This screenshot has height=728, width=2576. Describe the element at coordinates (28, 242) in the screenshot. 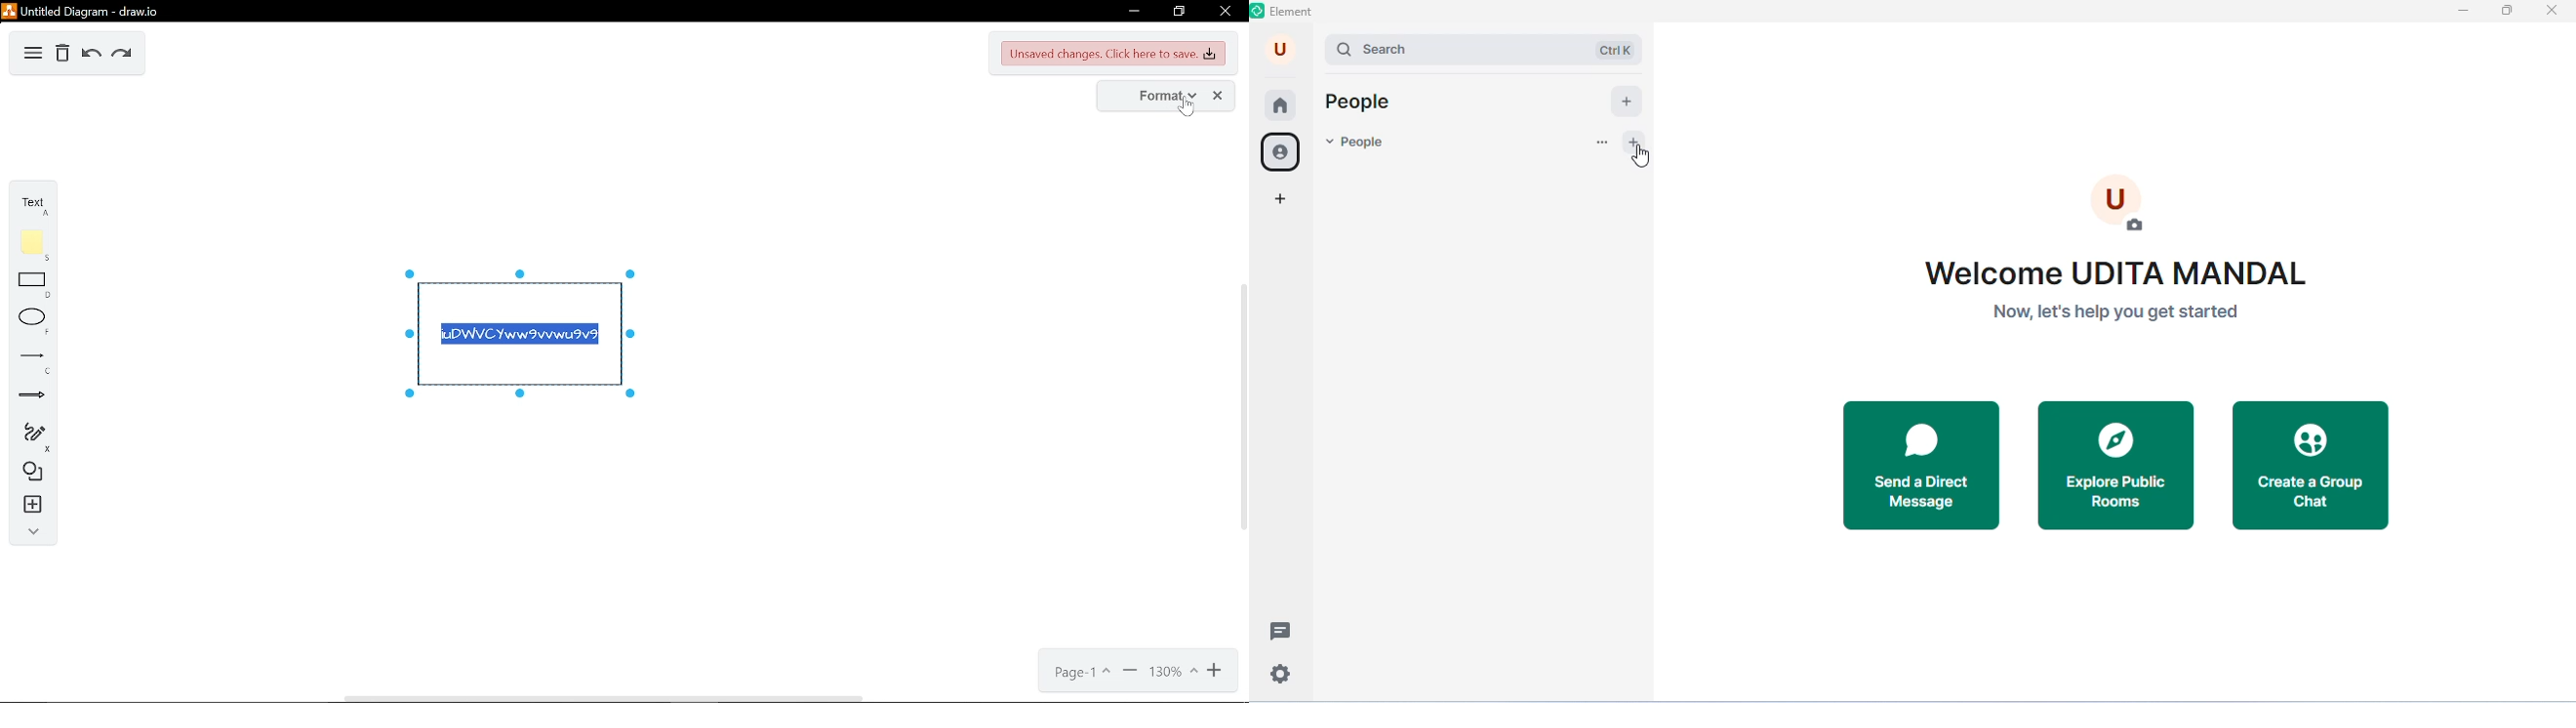

I see `note` at that location.